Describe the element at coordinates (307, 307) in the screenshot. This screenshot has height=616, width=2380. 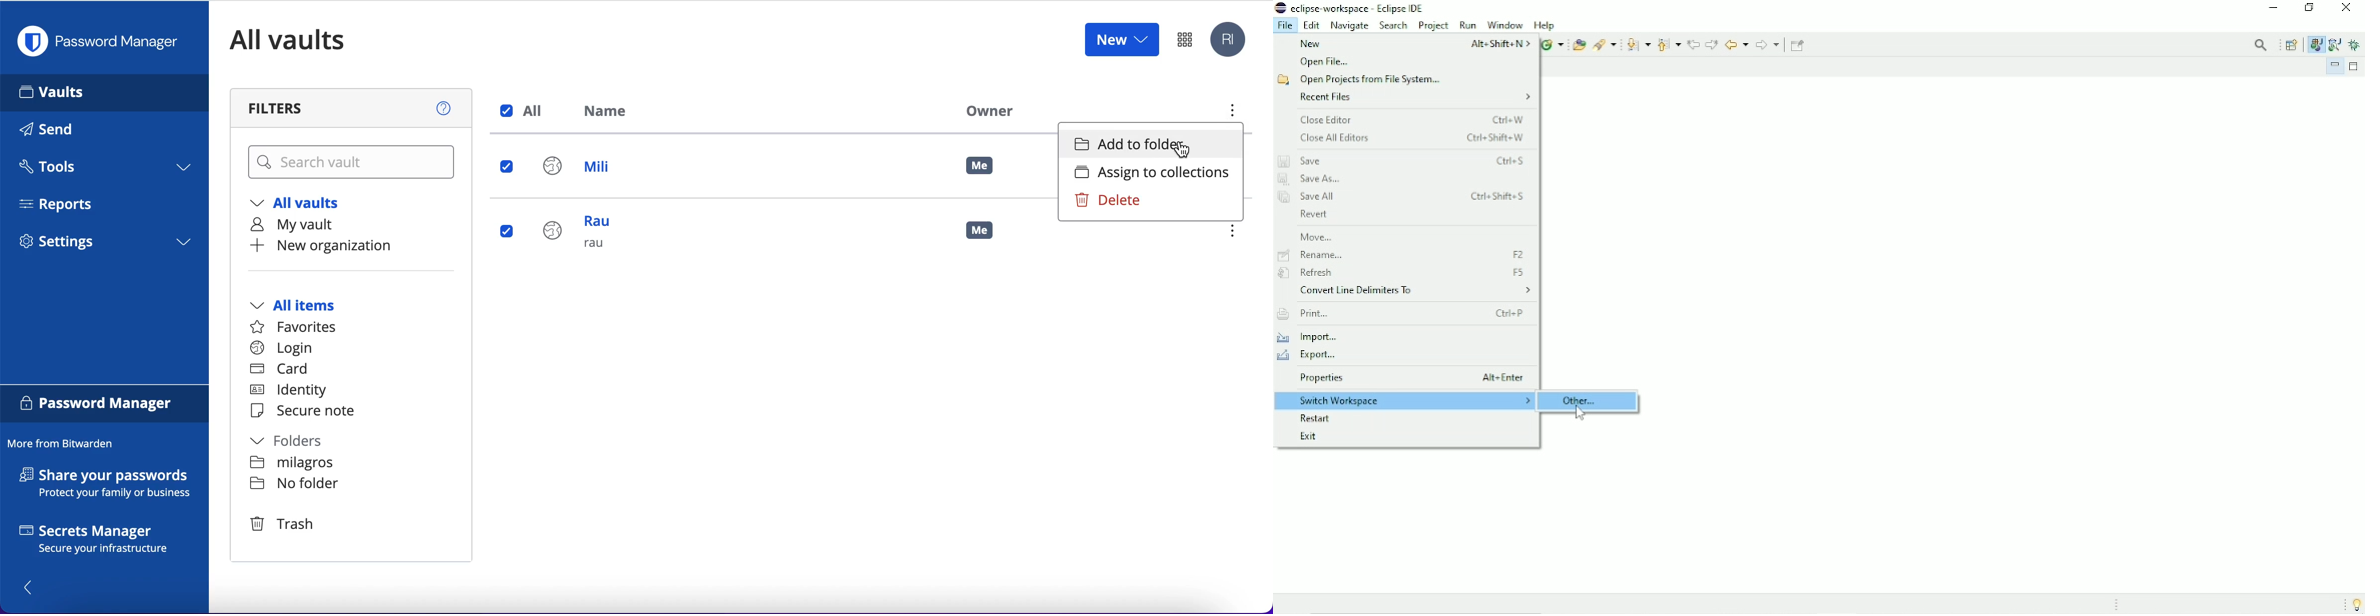
I see `all items` at that location.